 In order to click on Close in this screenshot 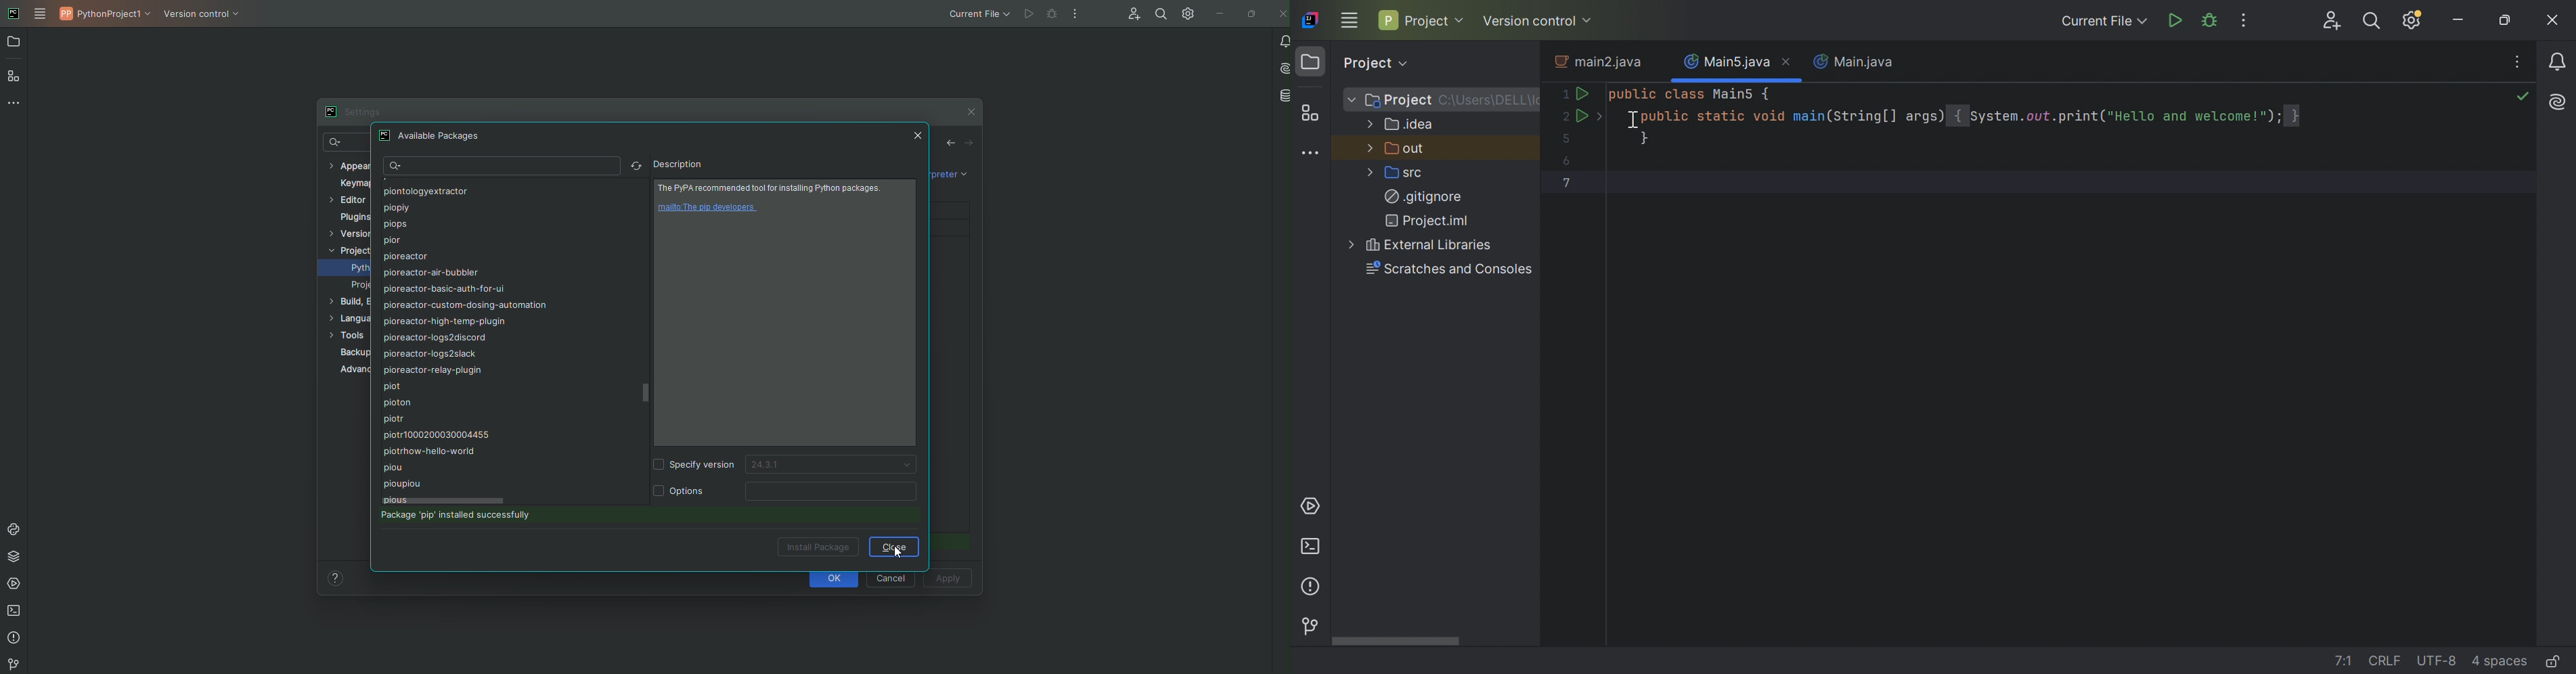, I will do `click(1789, 61)`.